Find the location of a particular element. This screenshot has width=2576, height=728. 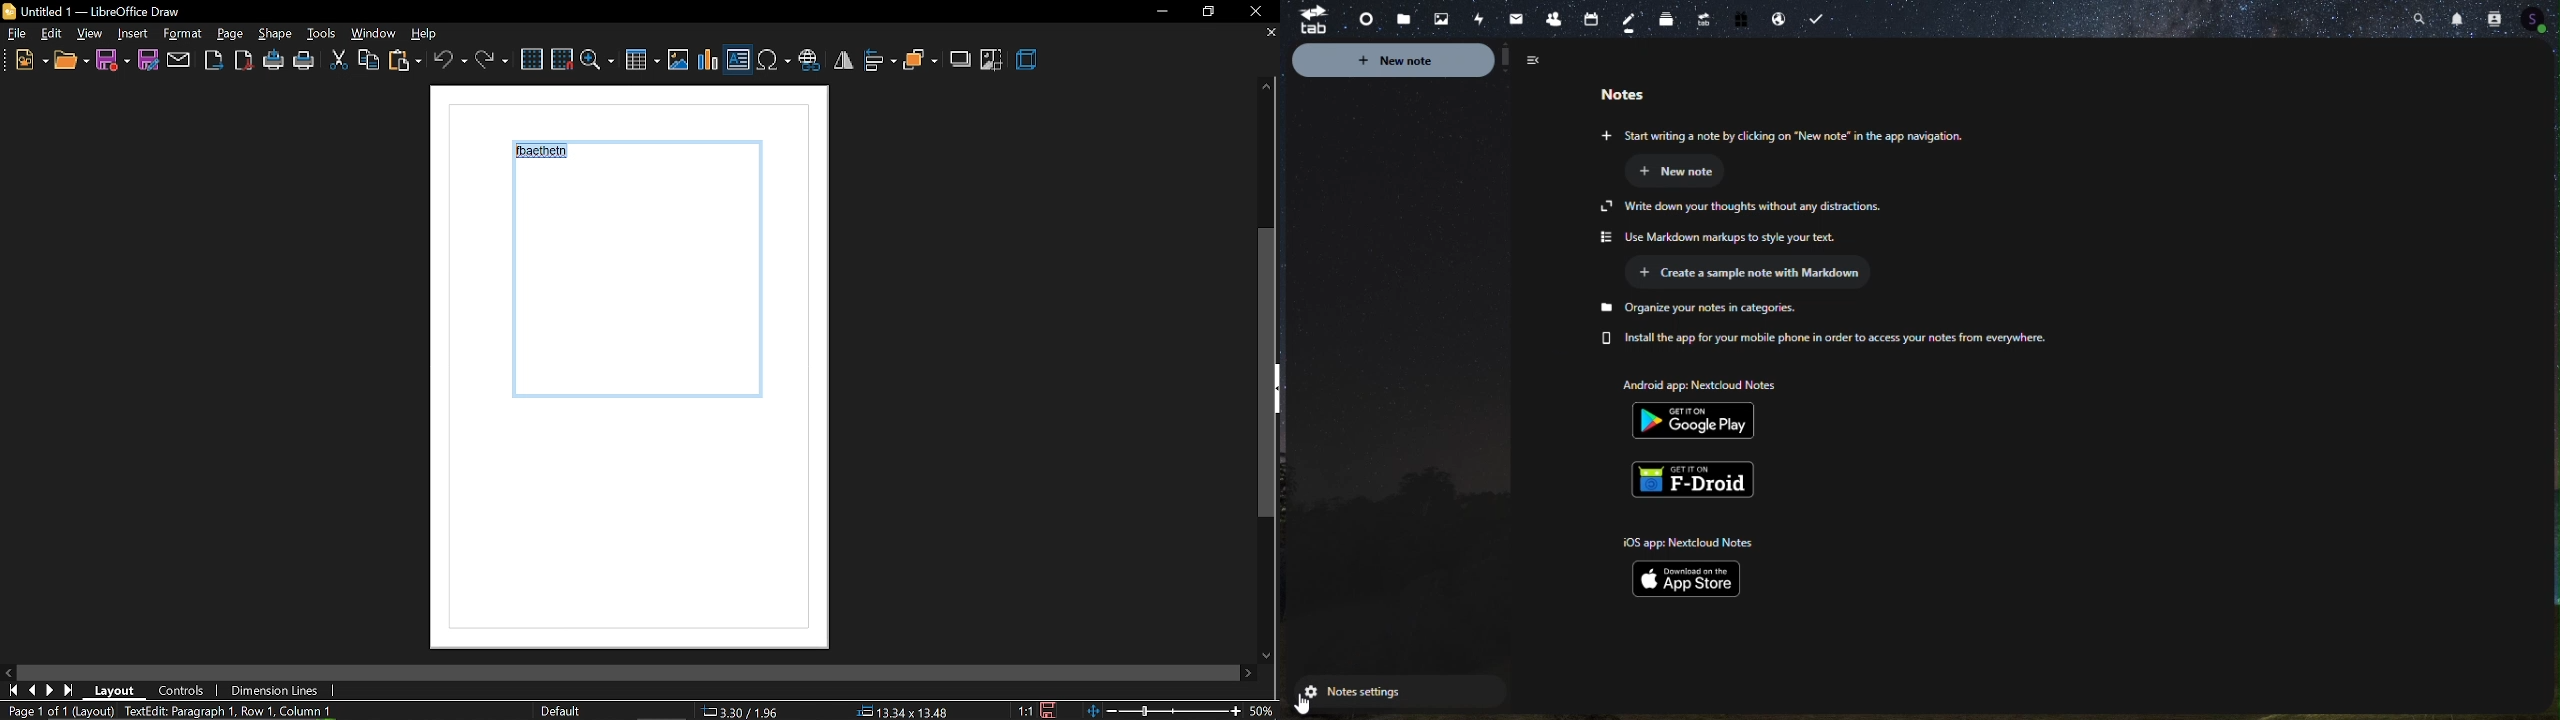

dashboard is located at coordinates (1359, 16).